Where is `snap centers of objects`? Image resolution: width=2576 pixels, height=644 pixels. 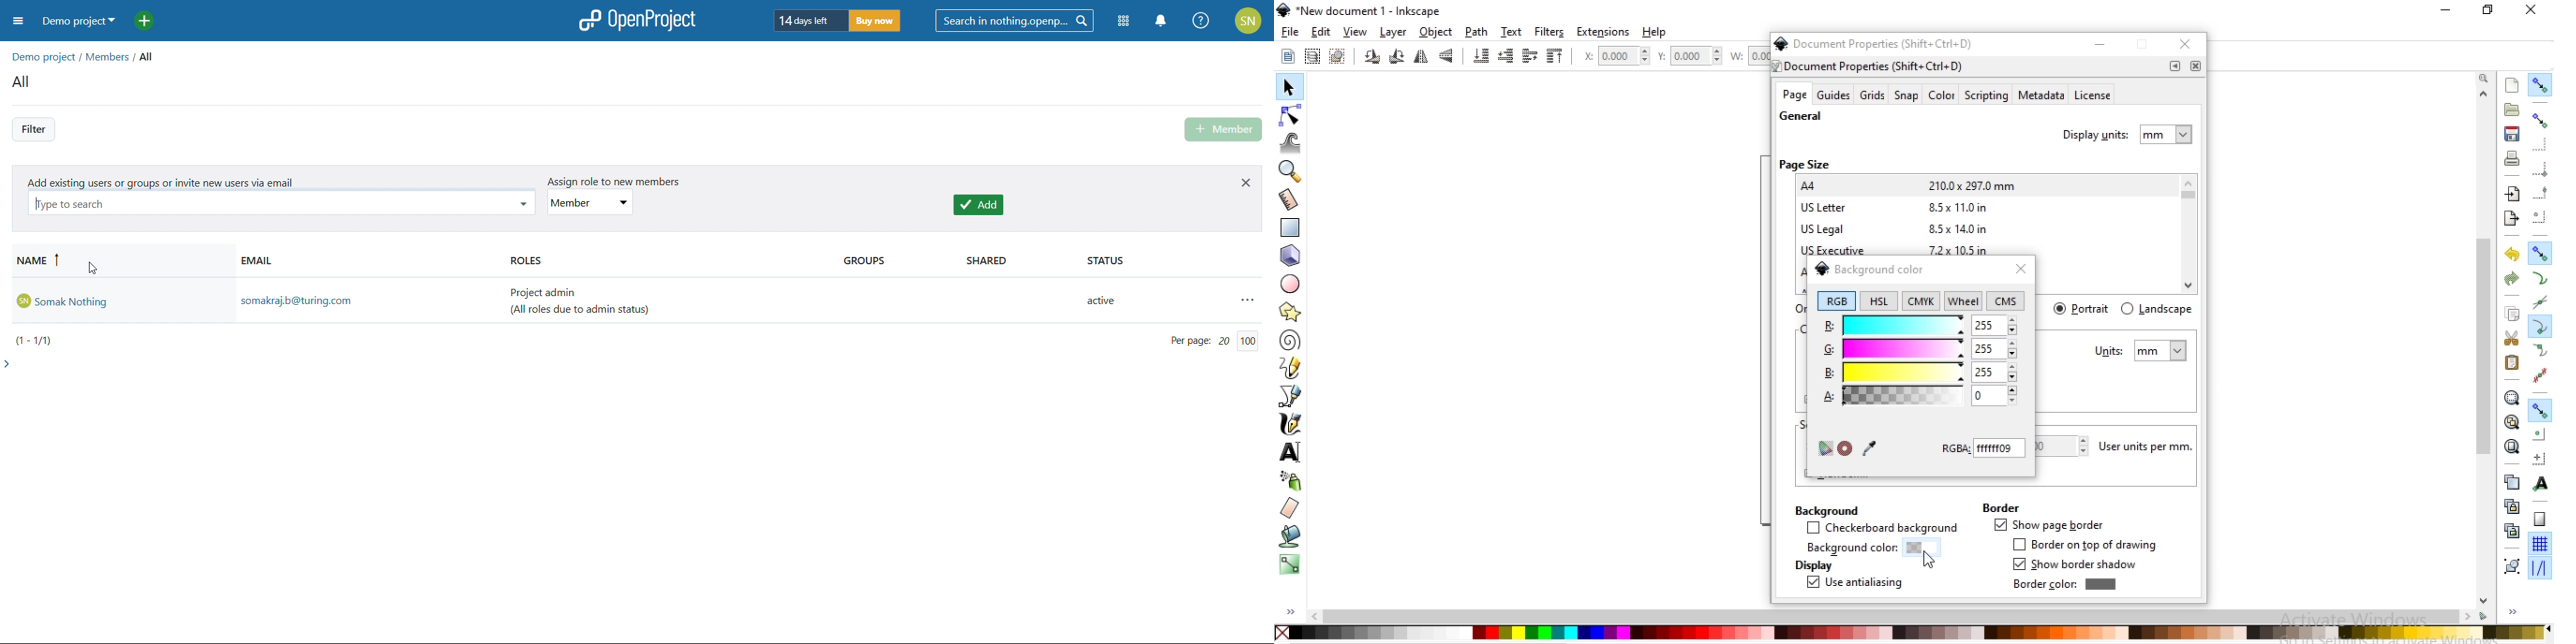
snap centers of objects is located at coordinates (2539, 434).